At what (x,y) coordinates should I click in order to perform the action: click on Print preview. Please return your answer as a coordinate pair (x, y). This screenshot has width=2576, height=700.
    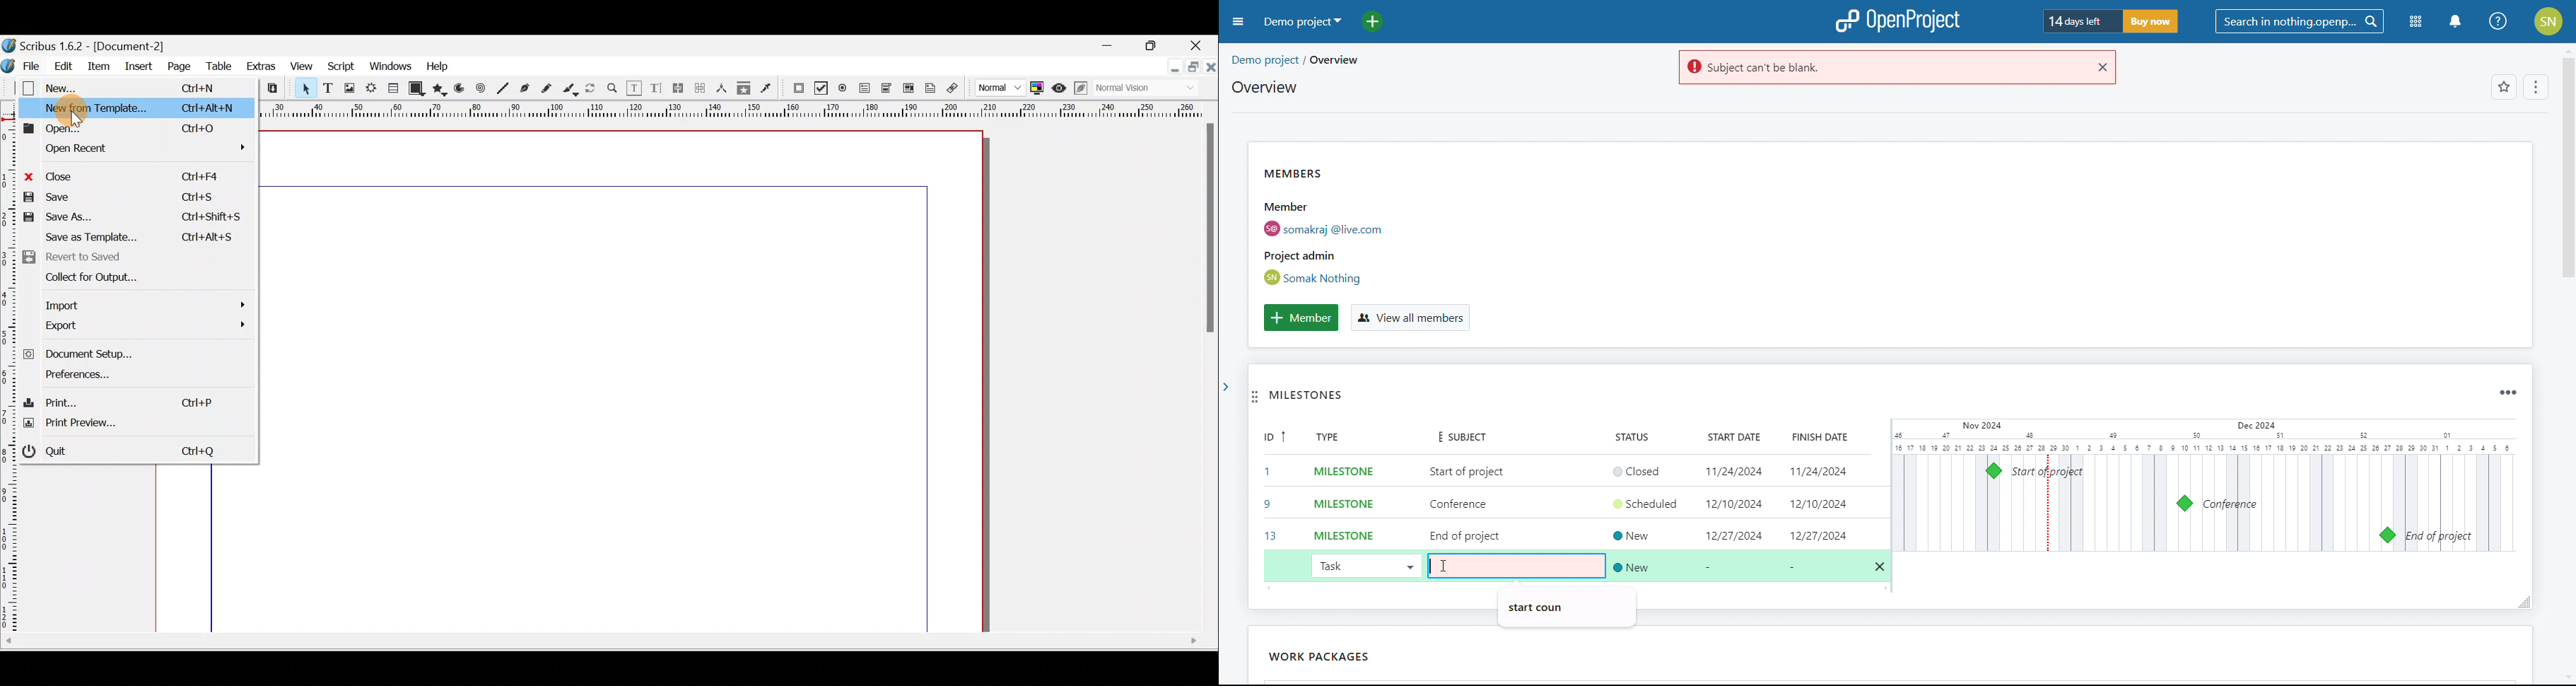
    Looking at the image, I should click on (136, 421).